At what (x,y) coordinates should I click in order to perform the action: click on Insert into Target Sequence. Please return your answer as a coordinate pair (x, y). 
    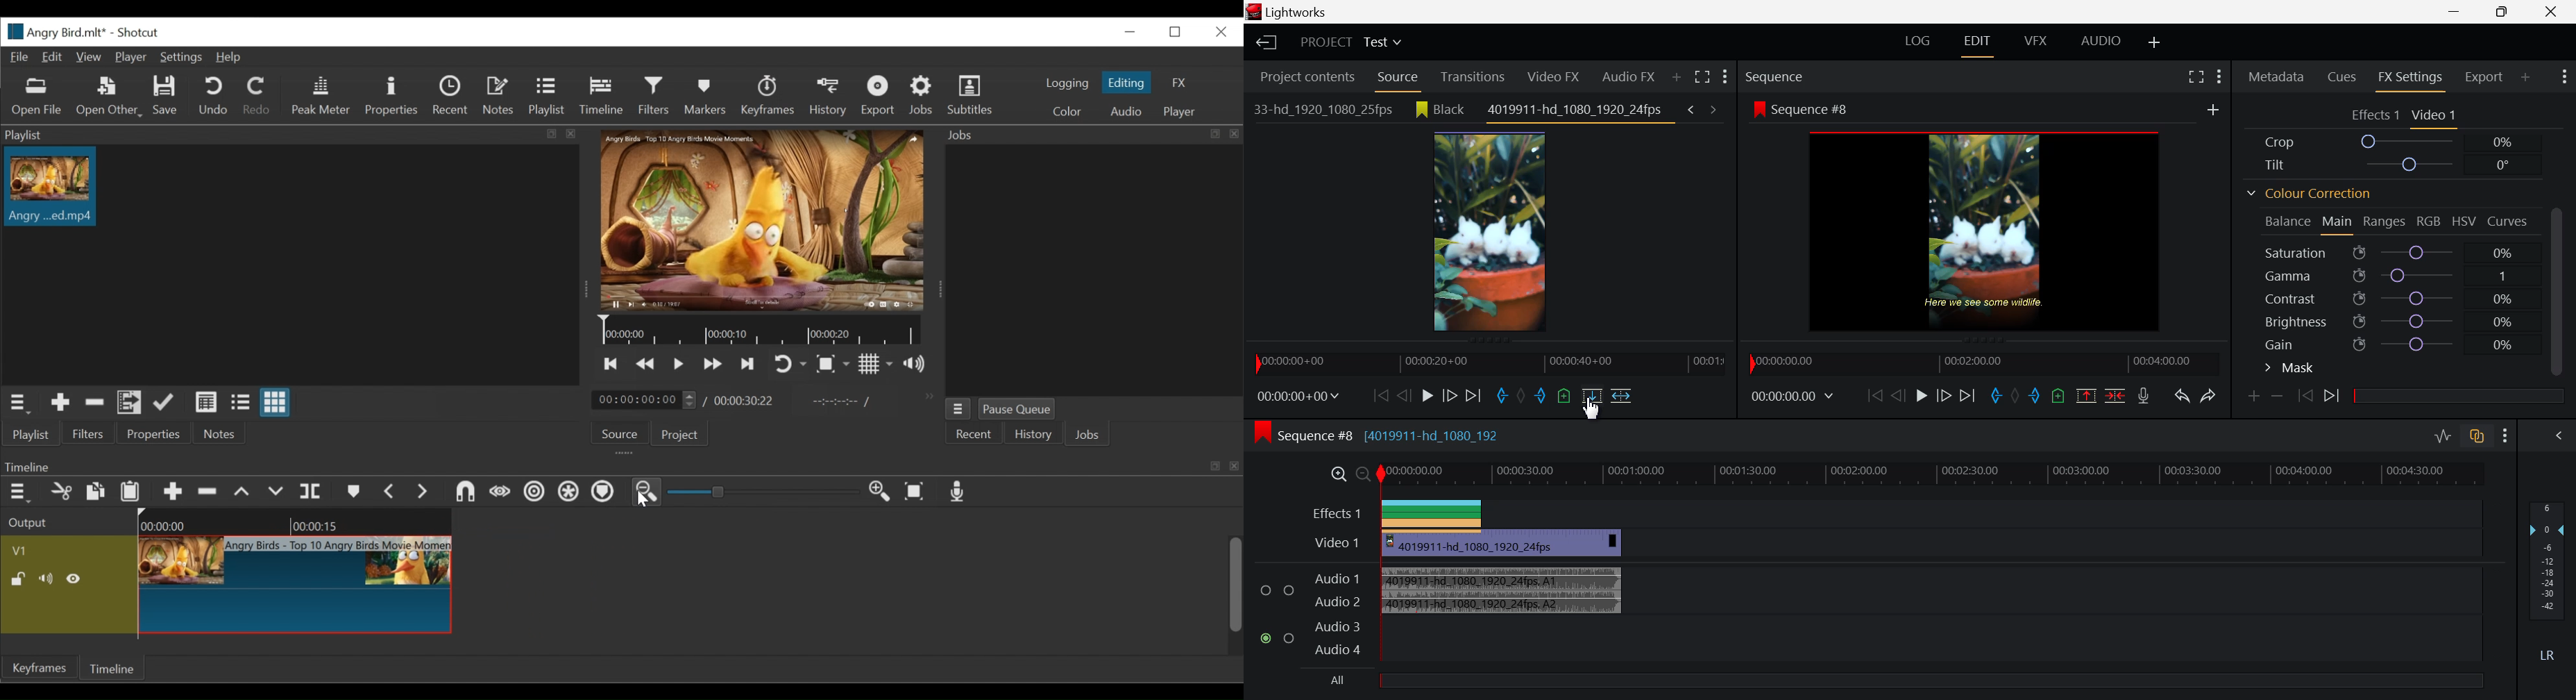
    Looking at the image, I should click on (1620, 395).